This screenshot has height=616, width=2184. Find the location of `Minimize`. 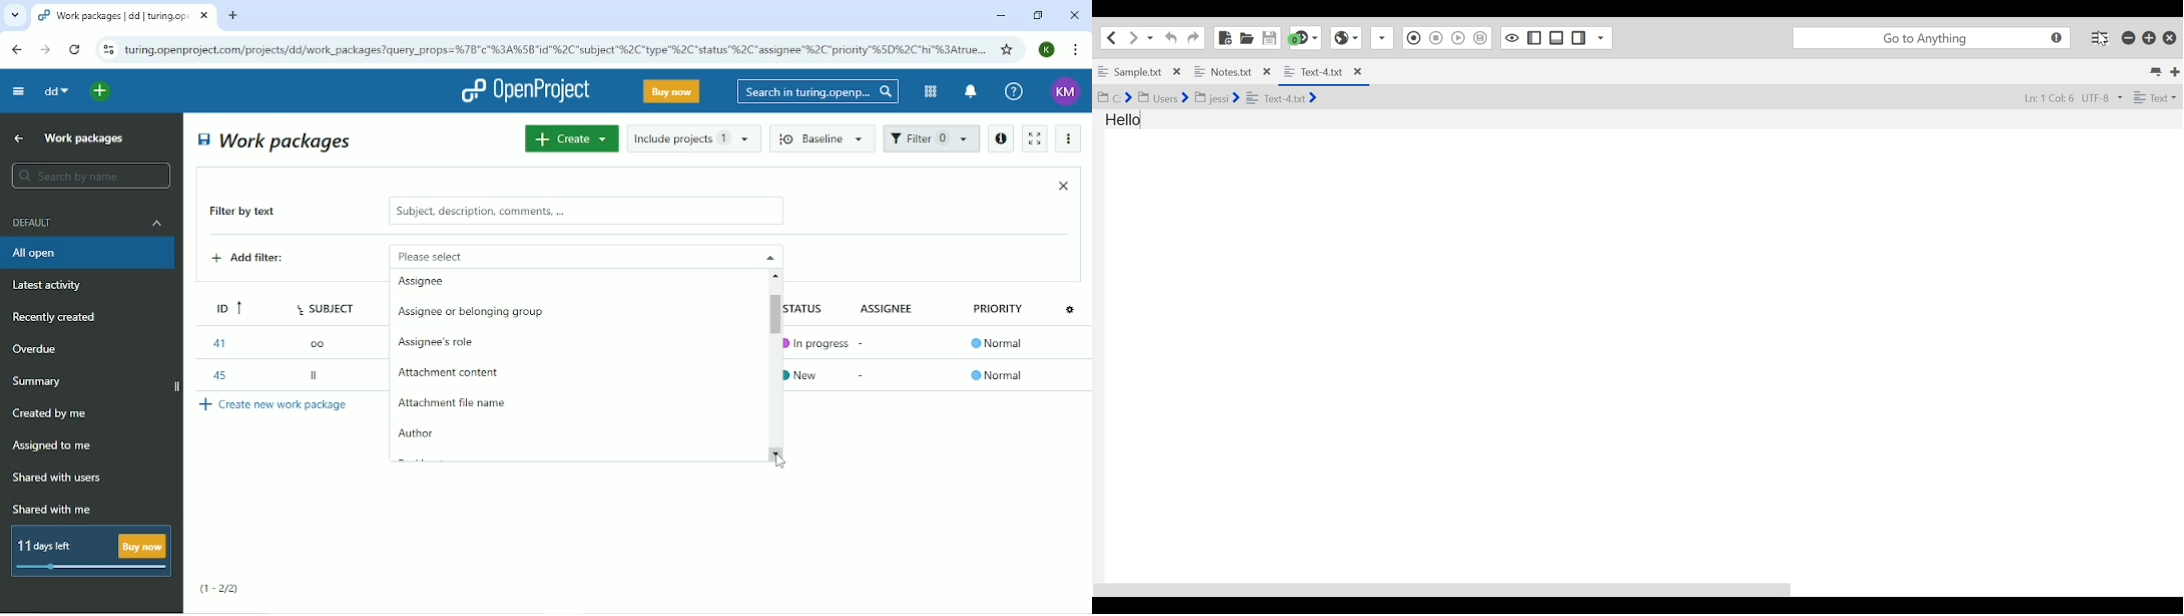

Minimize is located at coordinates (1000, 16).